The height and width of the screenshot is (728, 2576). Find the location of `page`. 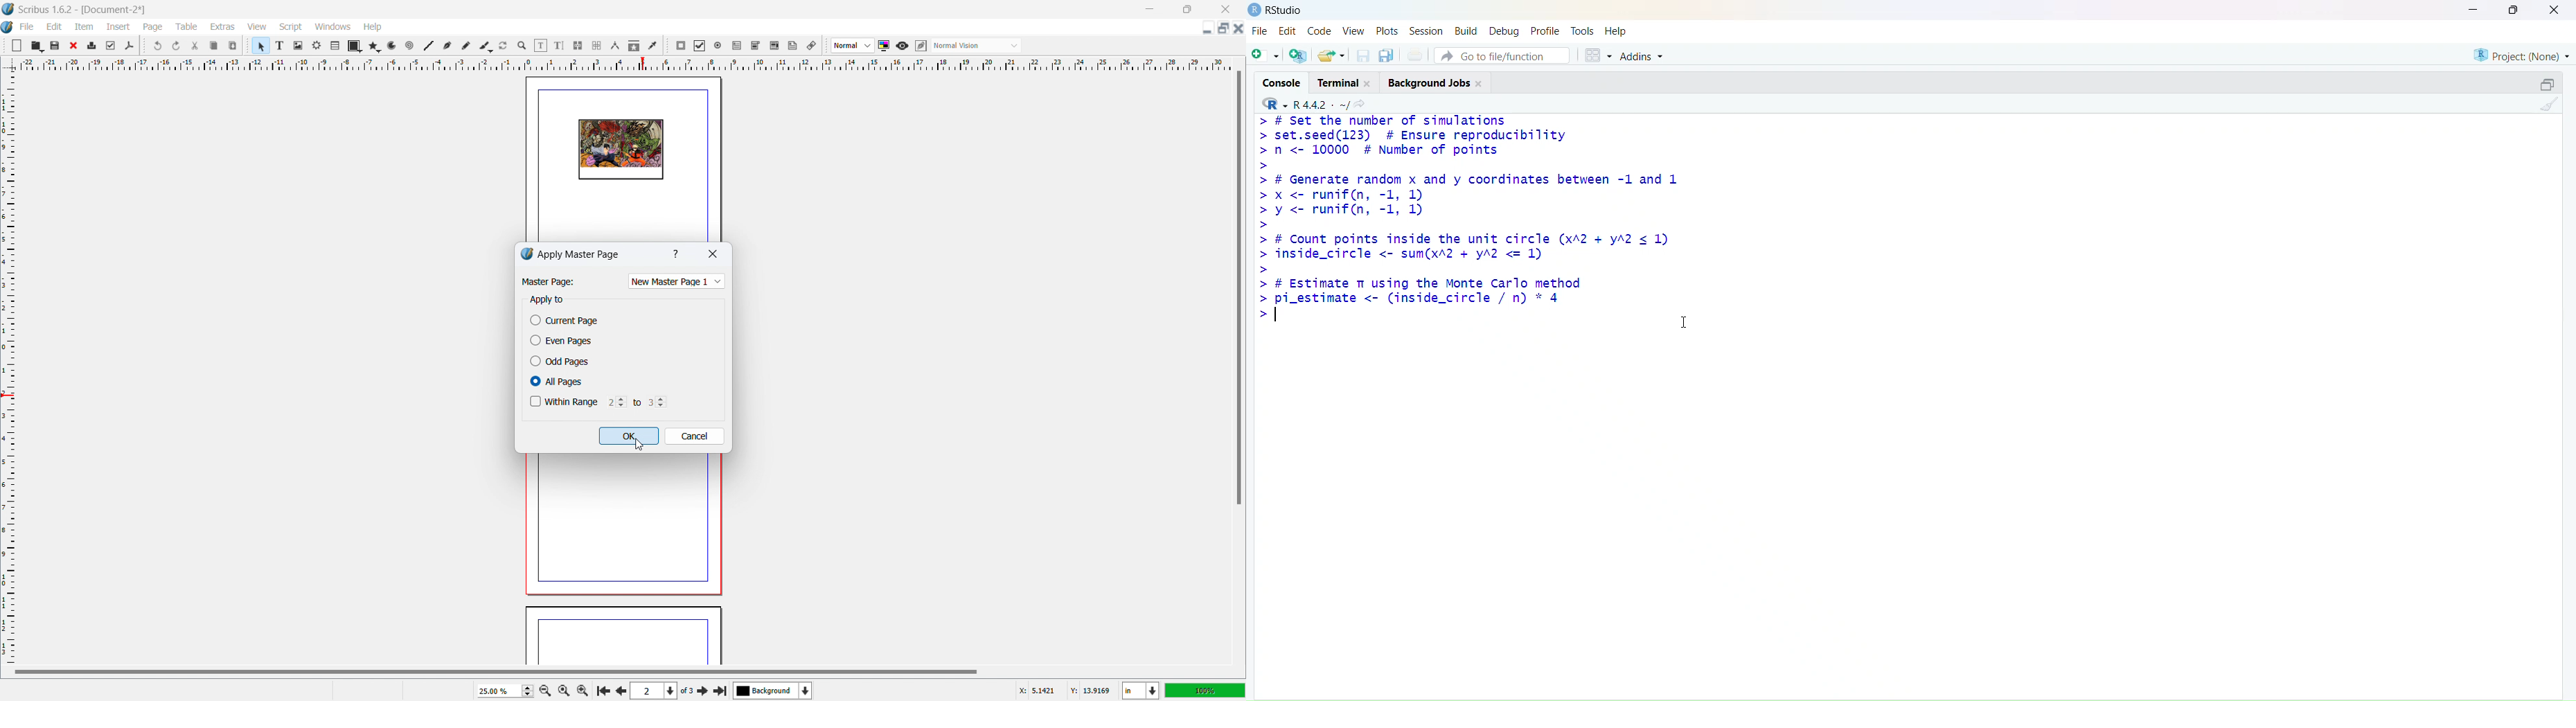

page is located at coordinates (623, 637).